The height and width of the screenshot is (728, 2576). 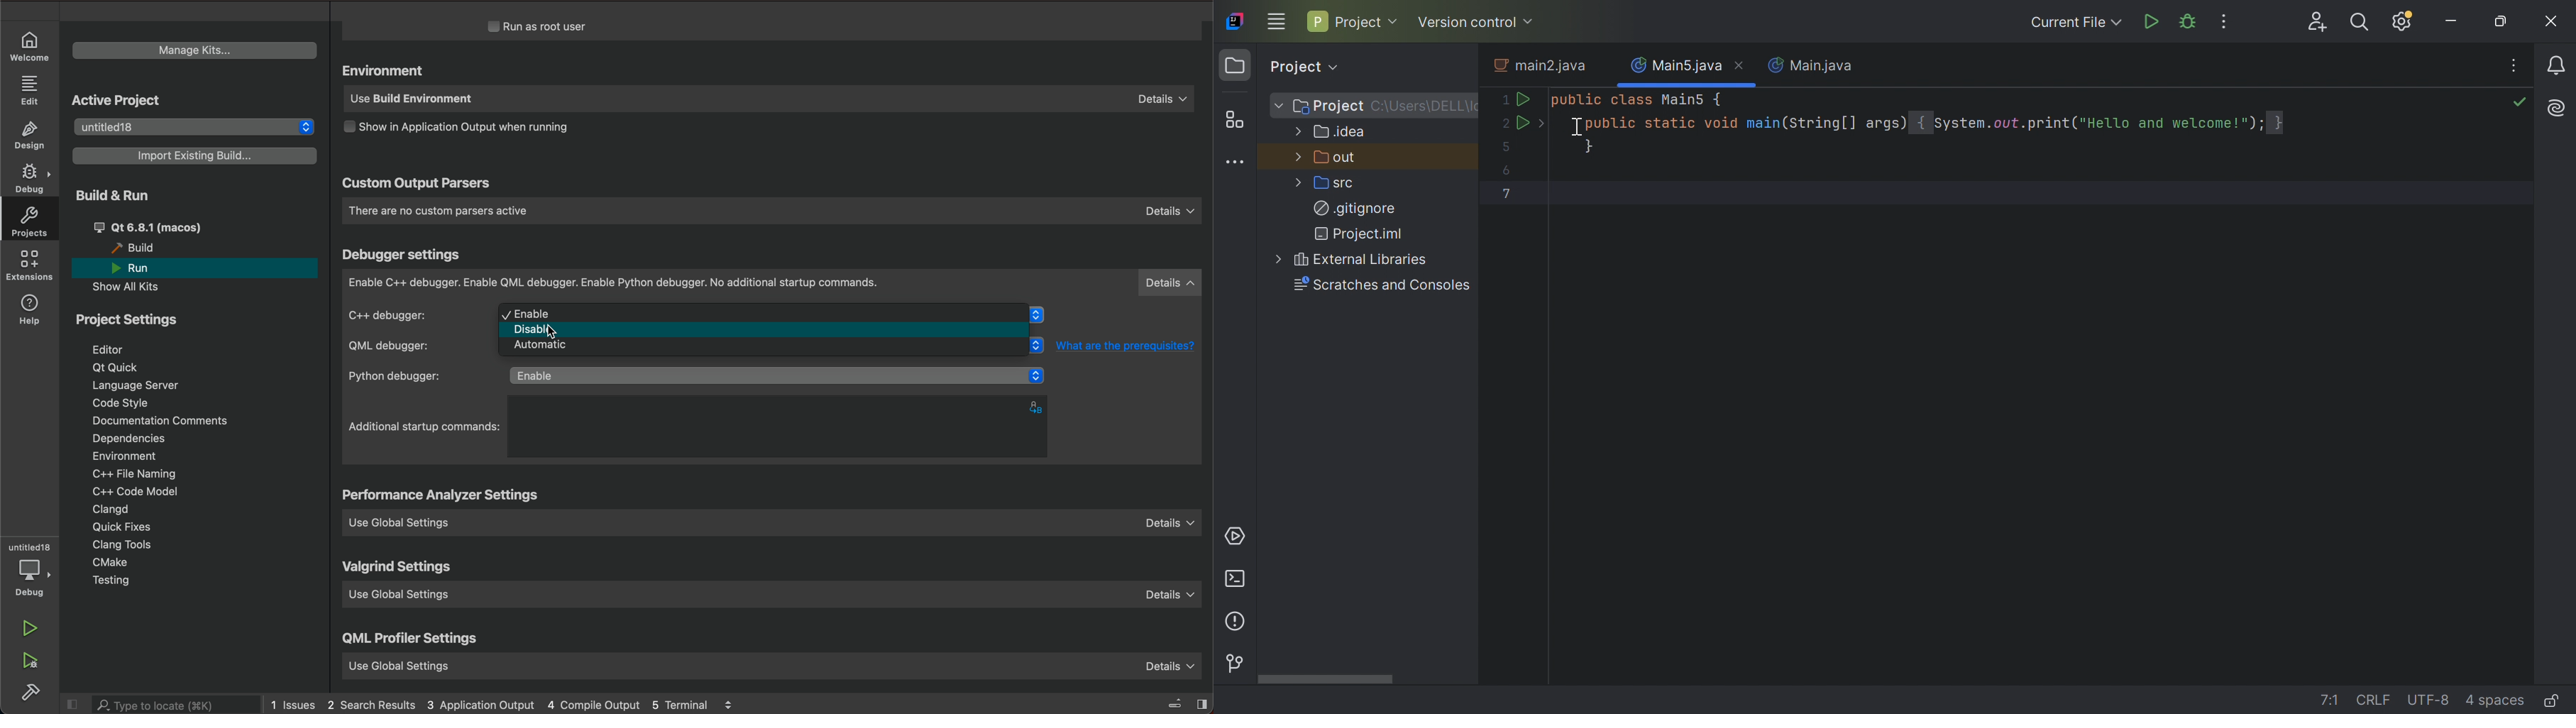 I want to click on cmake, so click(x=110, y=561).